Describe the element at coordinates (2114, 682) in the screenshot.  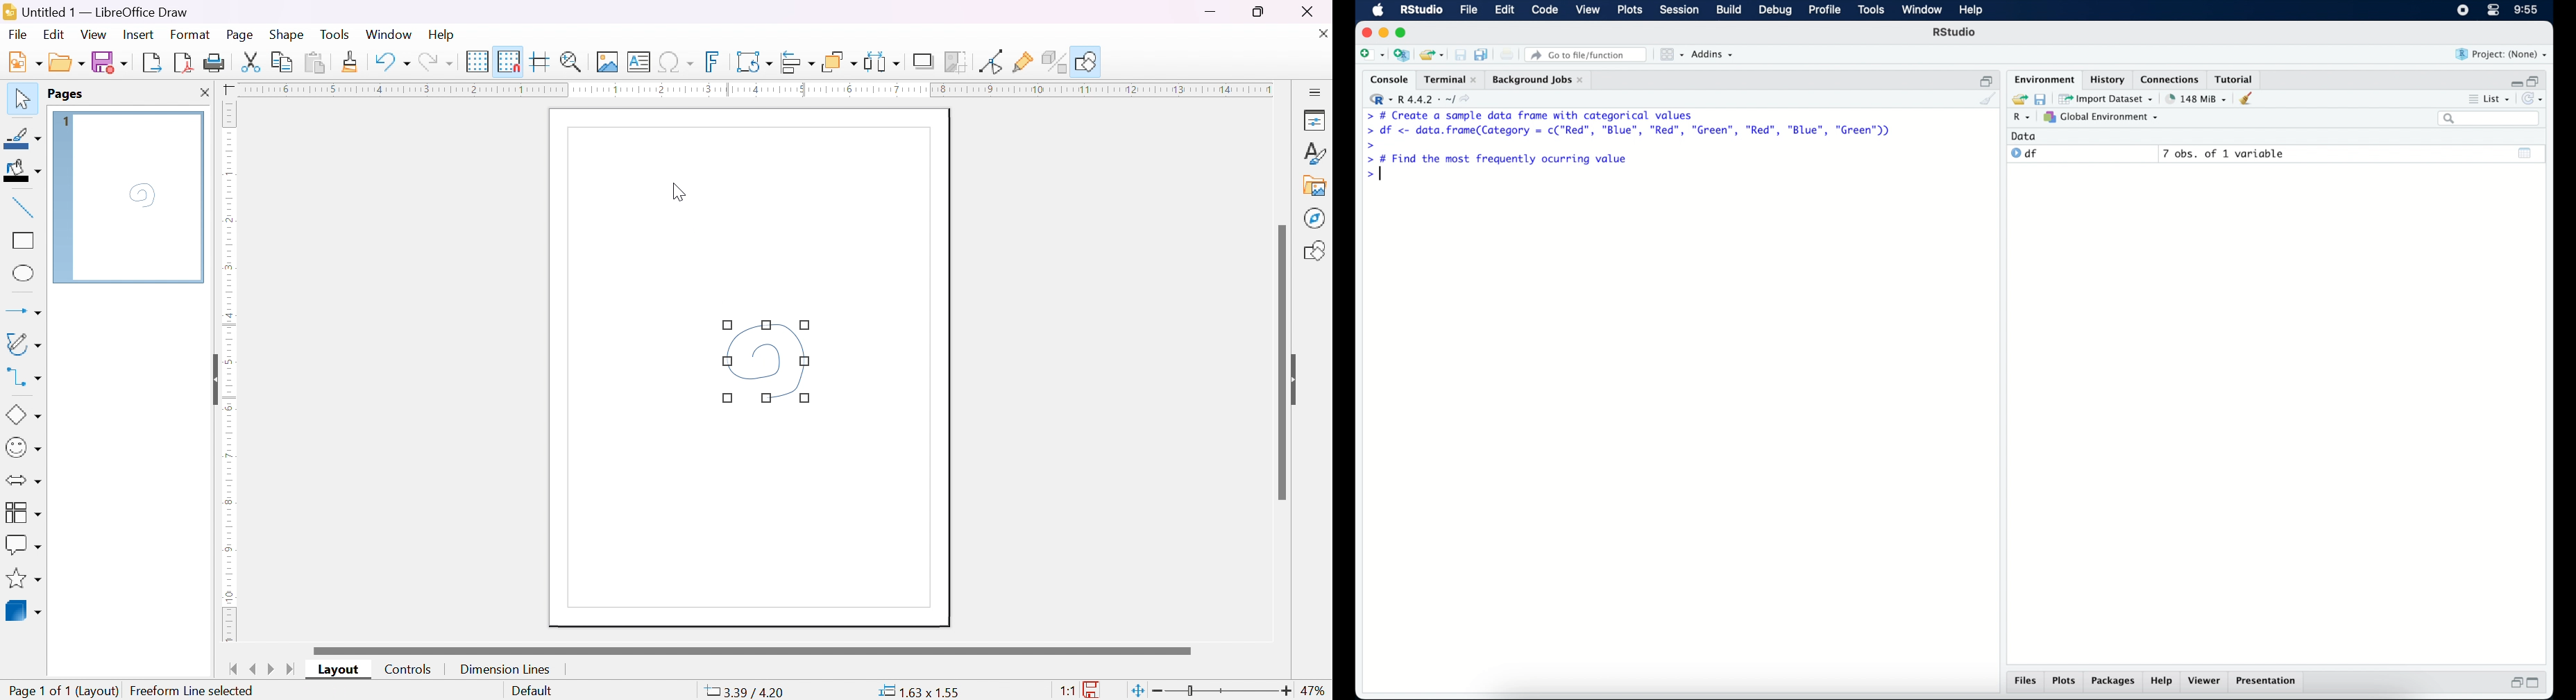
I see `packages` at that location.